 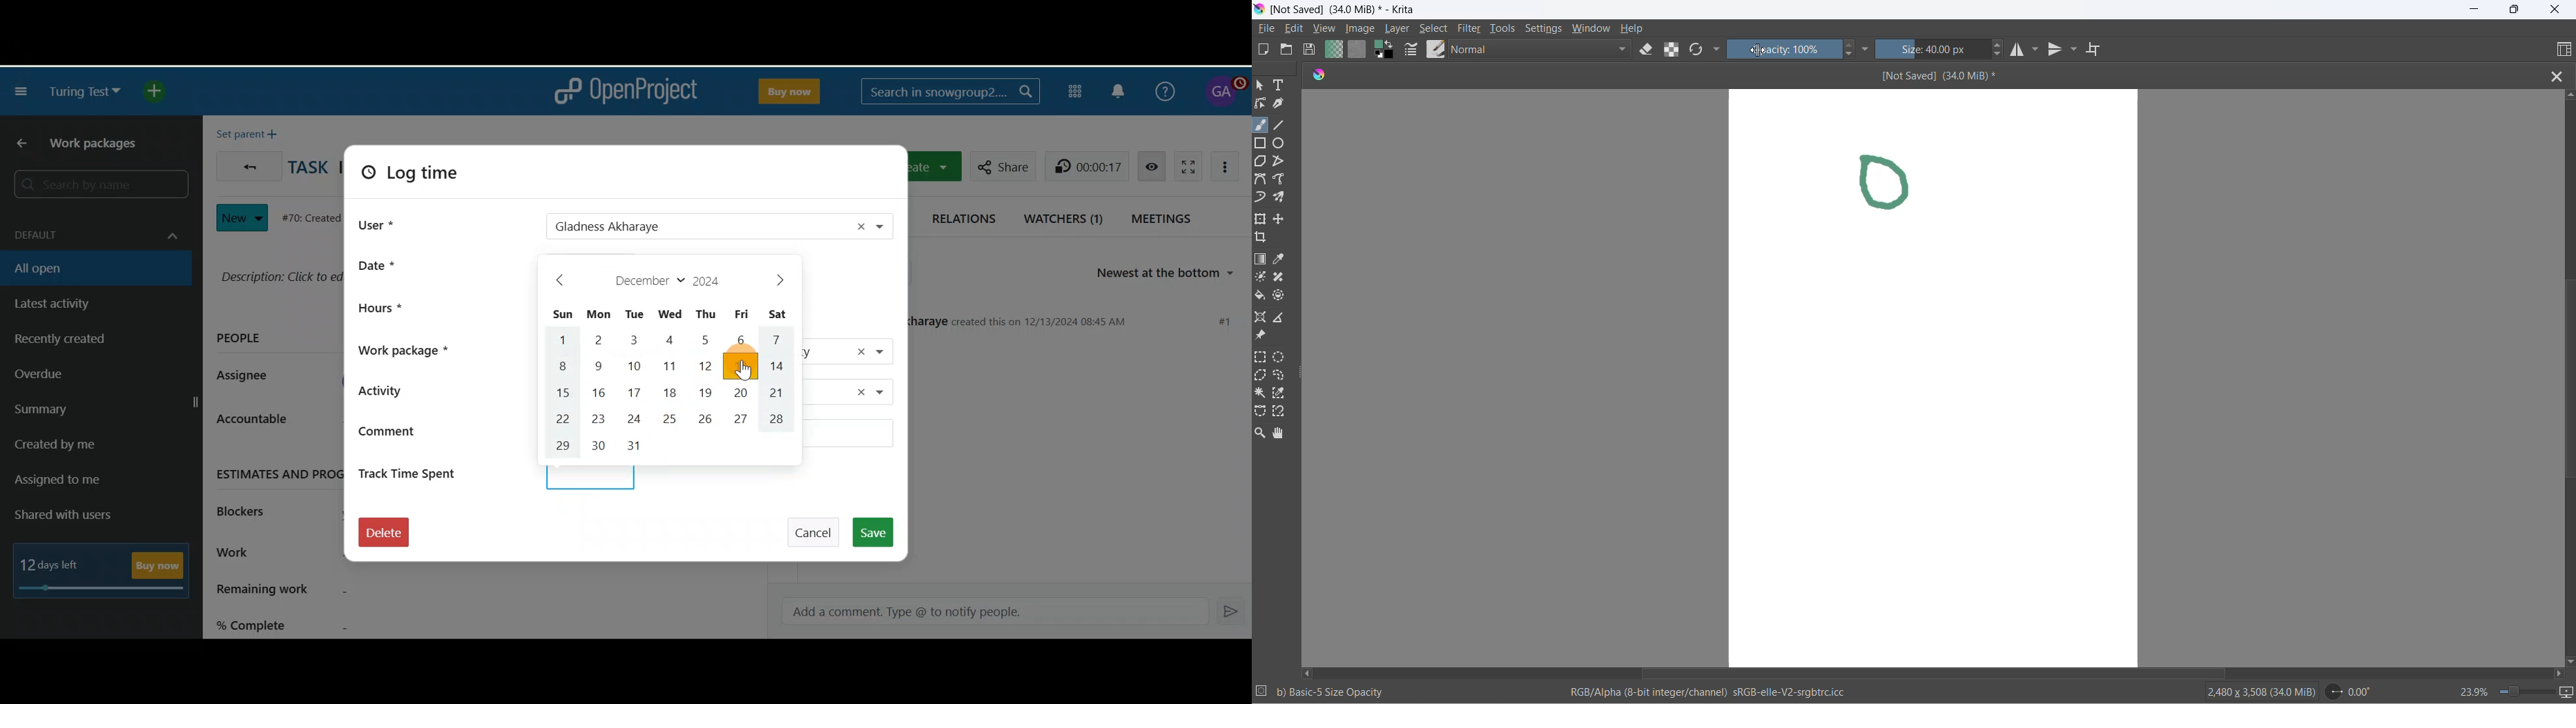 I want to click on set eraser tool, so click(x=1647, y=50).